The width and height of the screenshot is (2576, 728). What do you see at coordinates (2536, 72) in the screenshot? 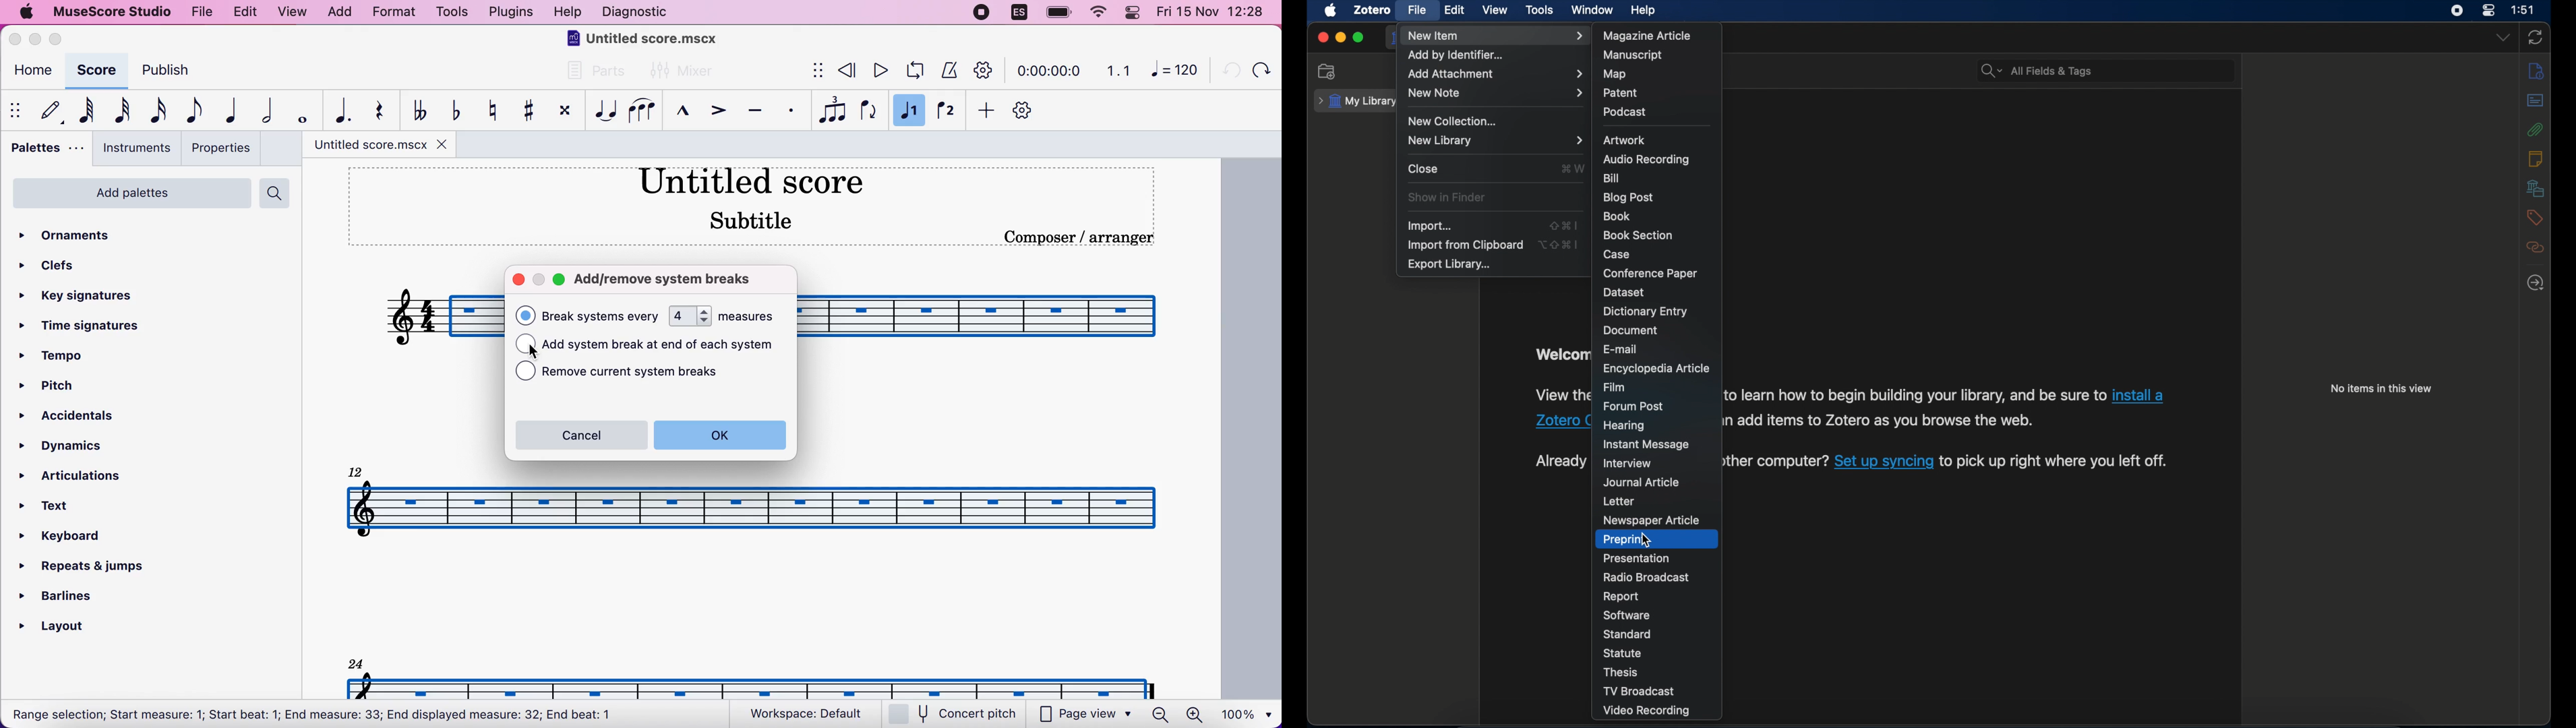
I see `info` at bounding box center [2536, 72].